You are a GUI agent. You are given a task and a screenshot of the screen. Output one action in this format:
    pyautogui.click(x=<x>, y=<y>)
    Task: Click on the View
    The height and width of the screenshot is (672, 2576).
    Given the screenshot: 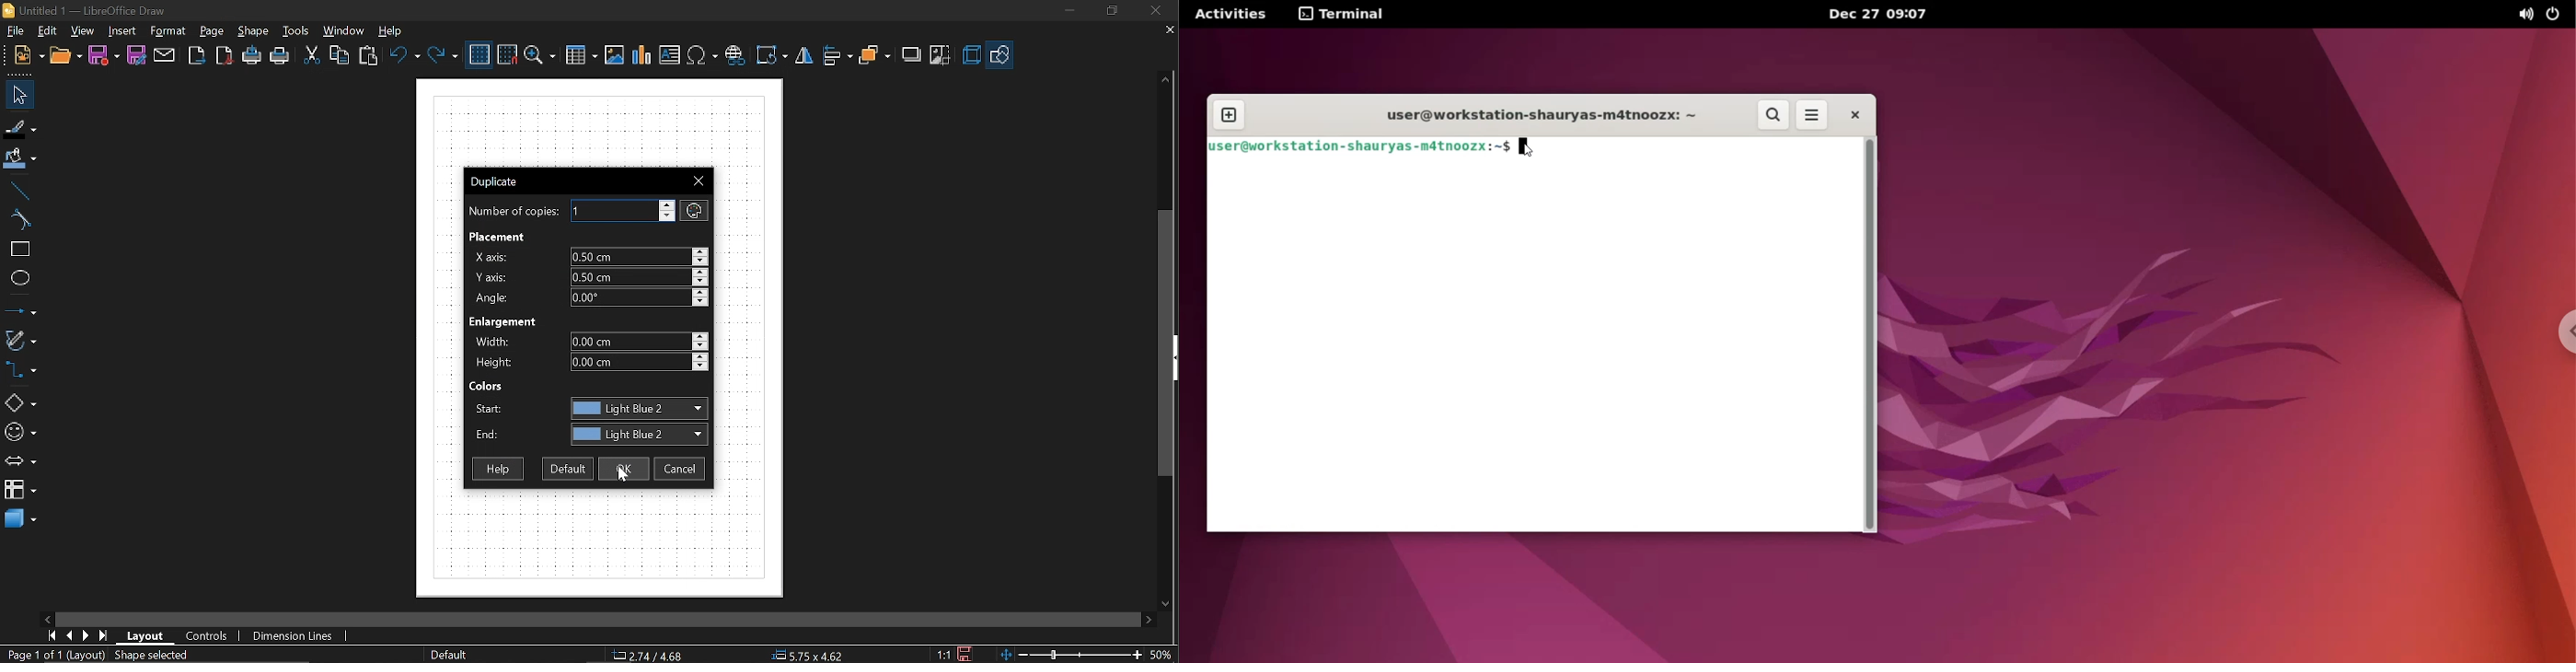 What is the action you would take?
    pyautogui.click(x=83, y=30)
    